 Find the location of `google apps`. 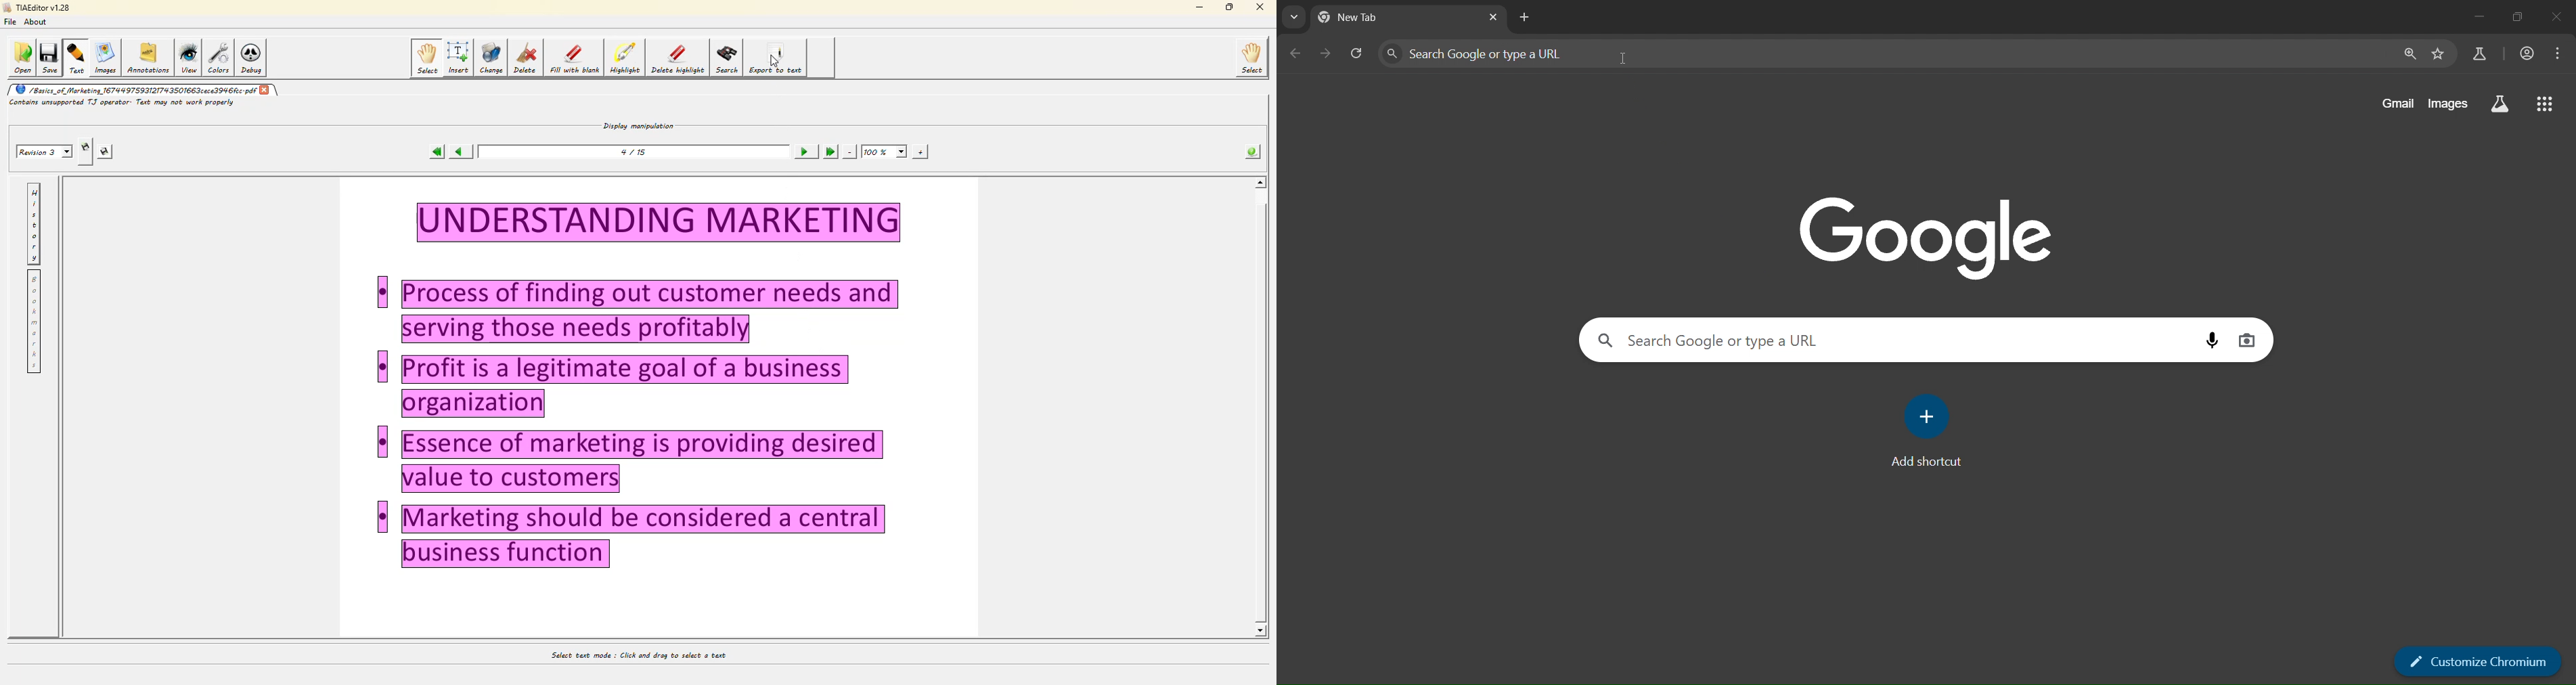

google apps is located at coordinates (2544, 107).